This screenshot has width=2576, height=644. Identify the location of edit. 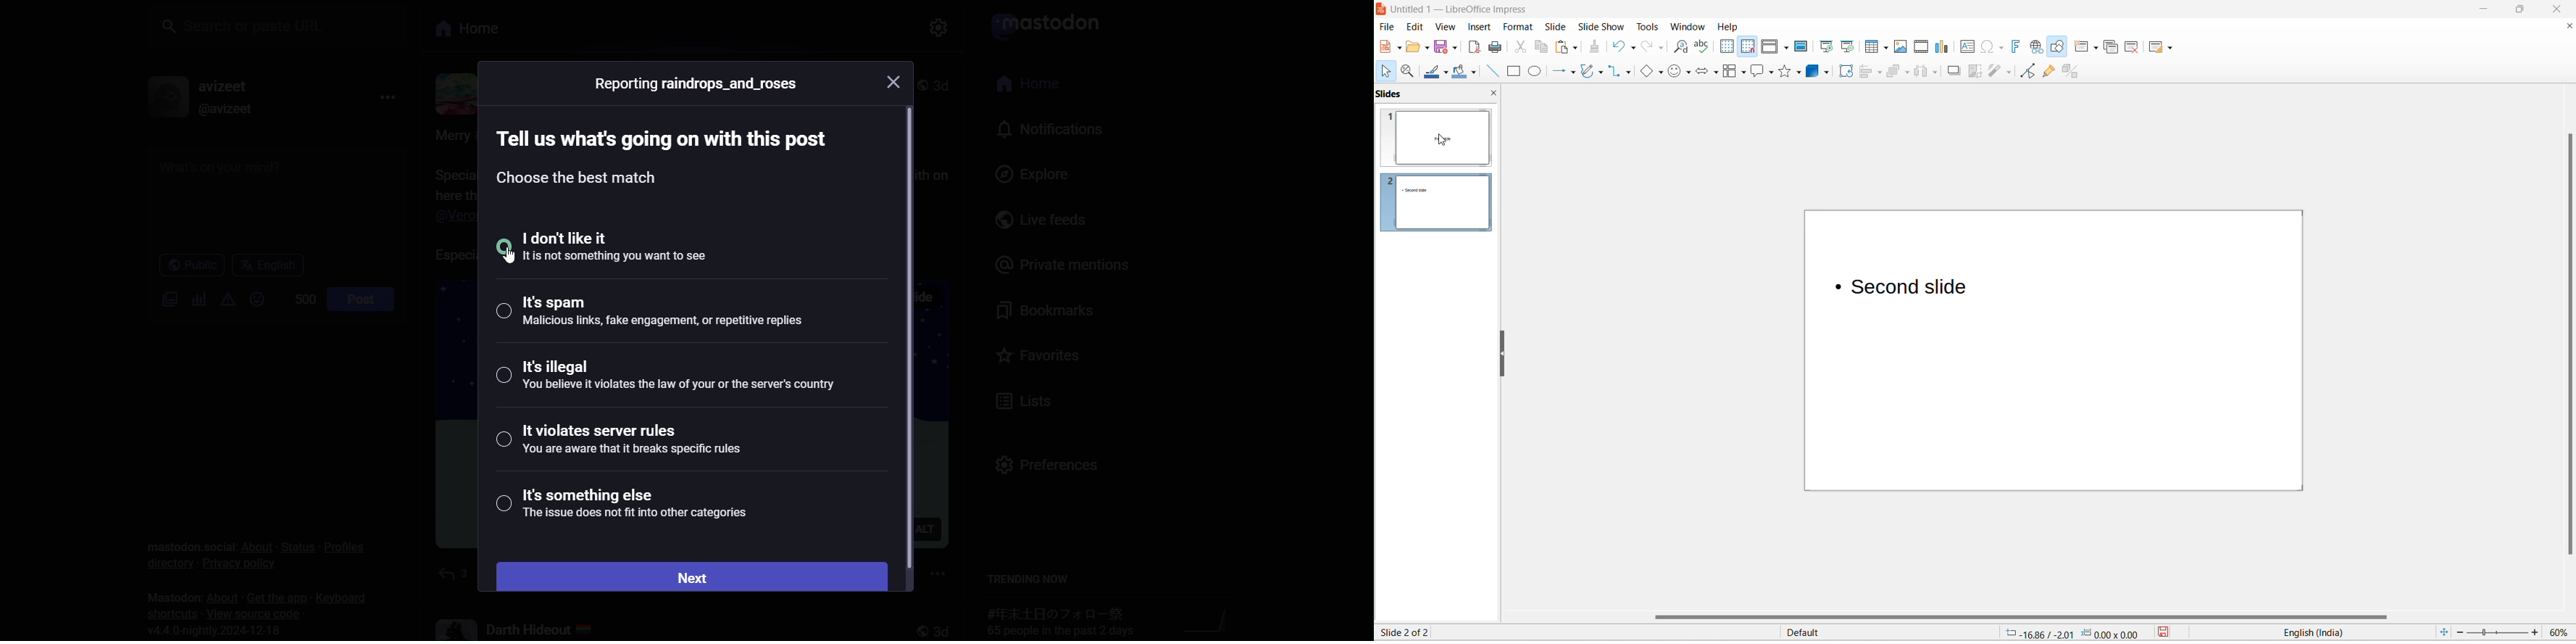
(1416, 26).